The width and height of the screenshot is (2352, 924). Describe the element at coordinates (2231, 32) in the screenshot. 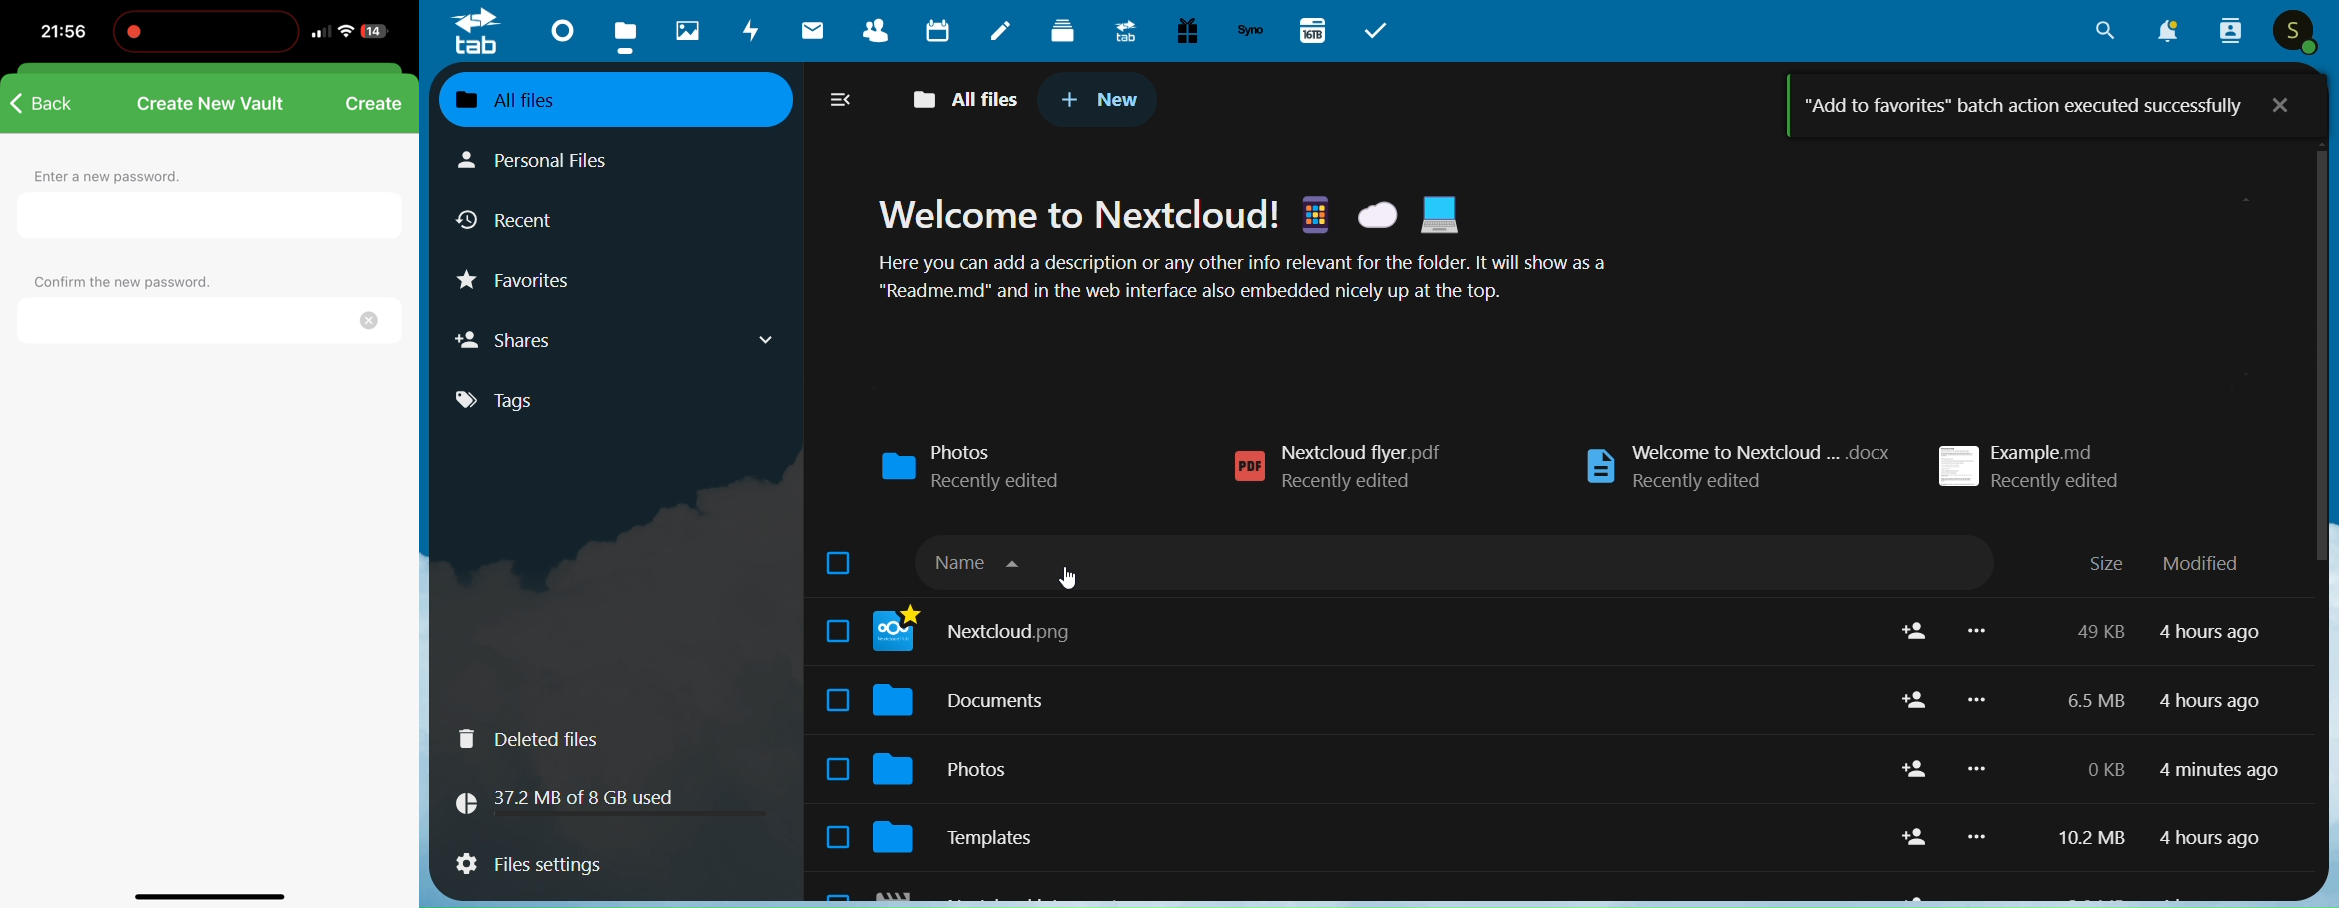

I see `people` at that location.